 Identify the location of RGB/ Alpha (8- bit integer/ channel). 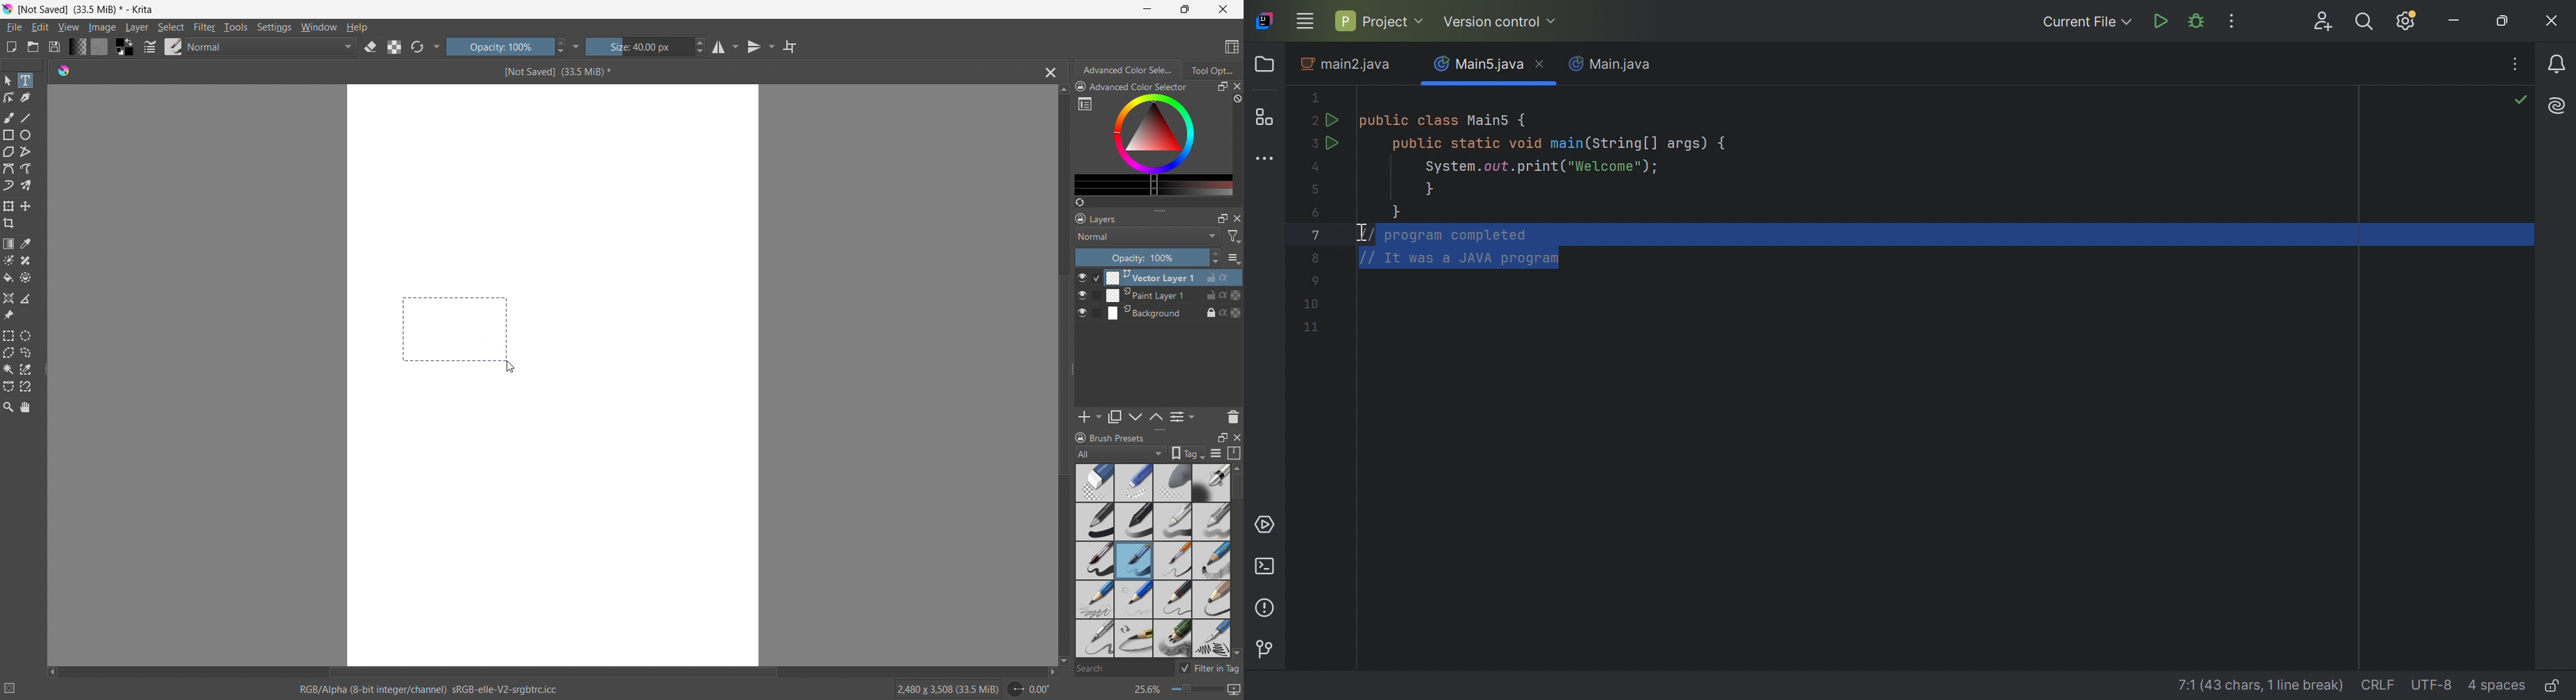
(429, 691).